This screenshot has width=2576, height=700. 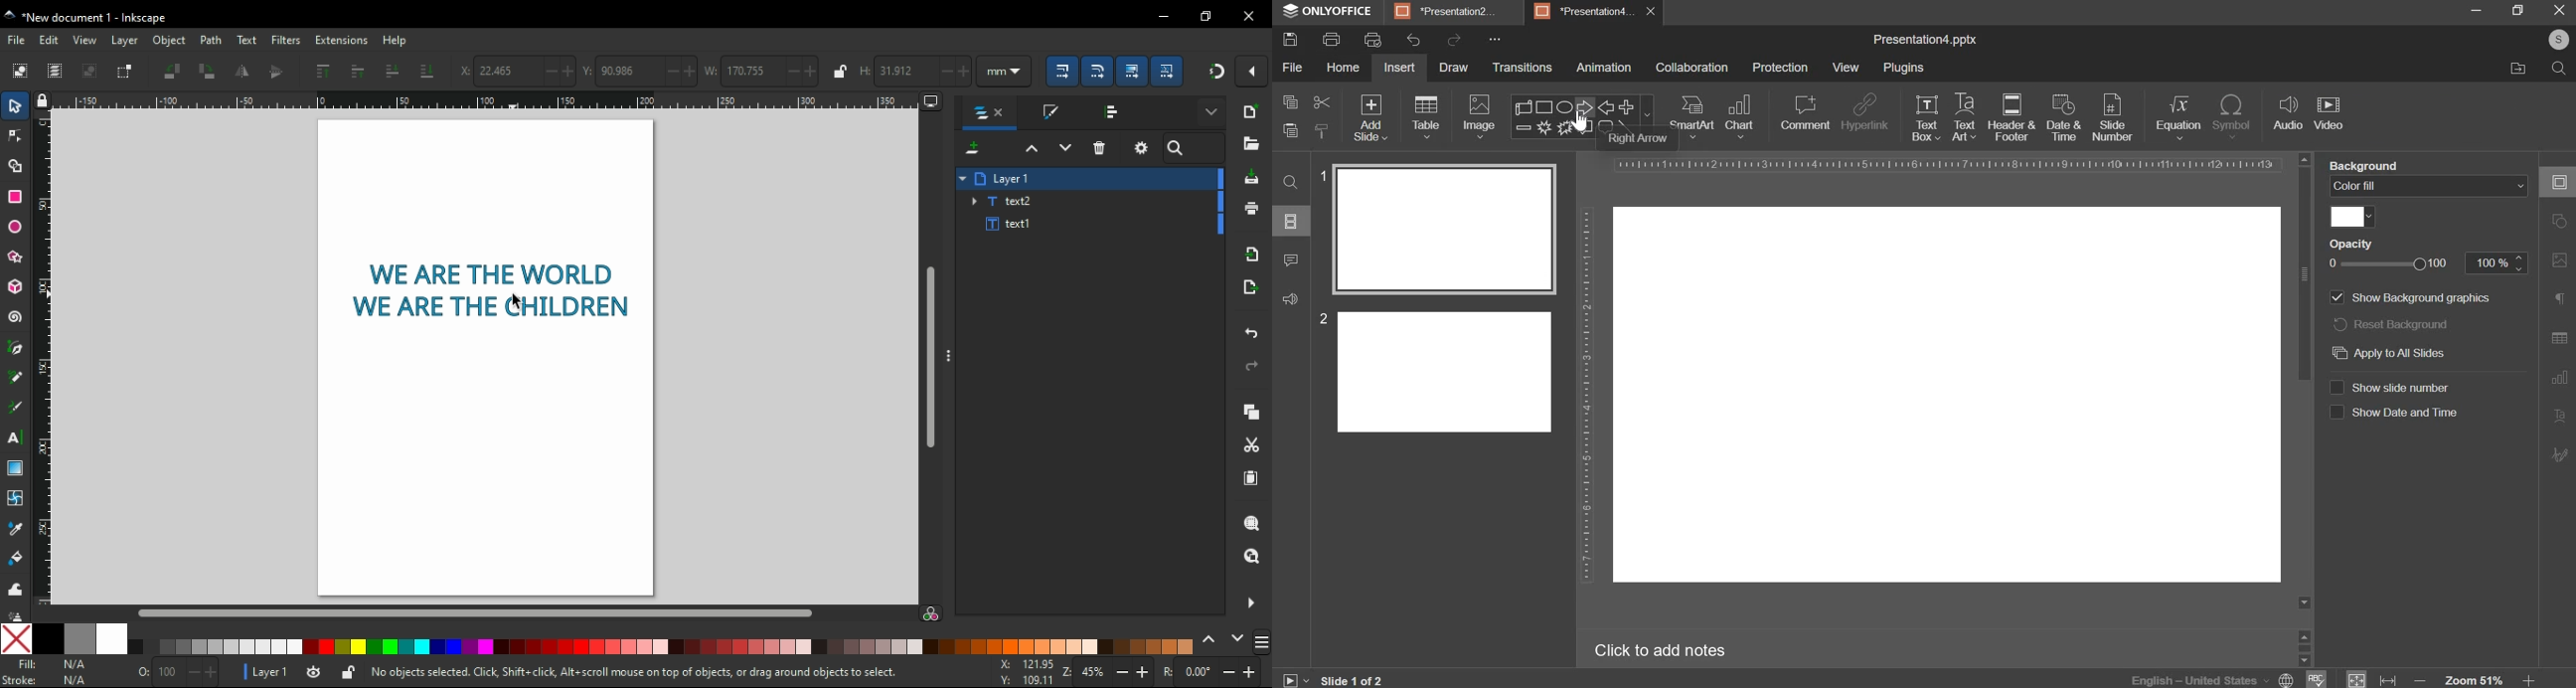 What do you see at coordinates (428, 72) in the screenshot?
I see `lower to bottom` at bounding box center [428, 72].